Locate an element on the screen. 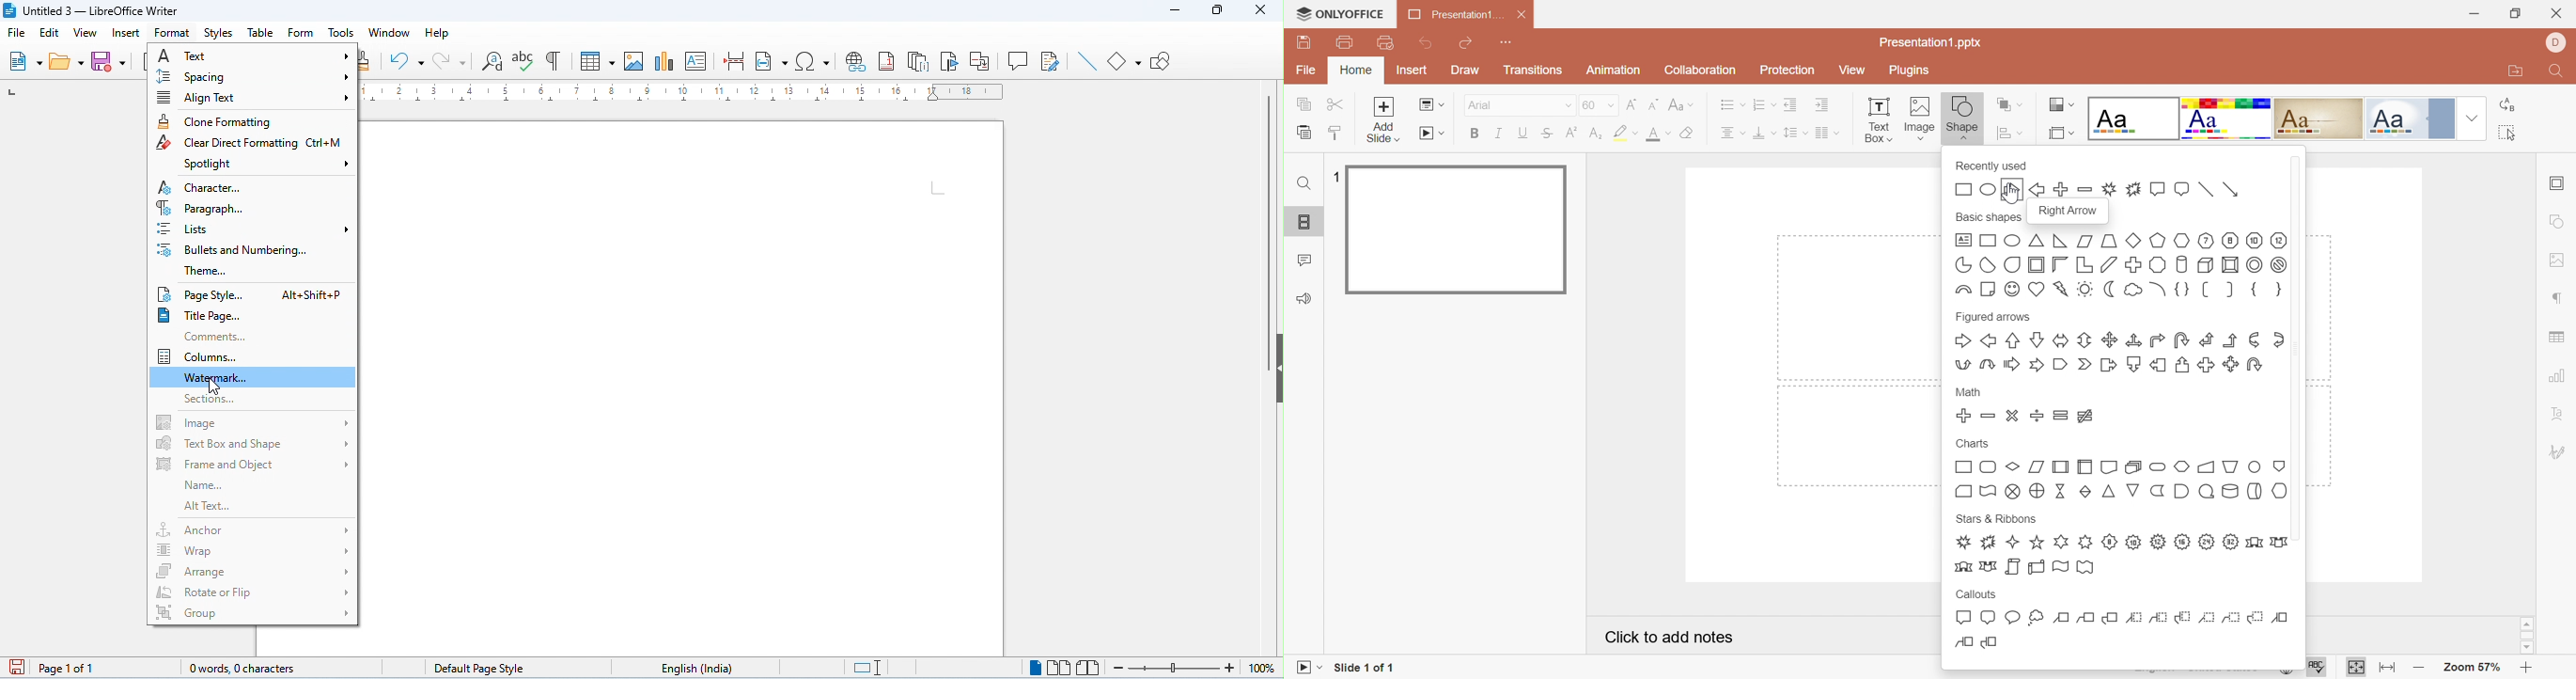 This screenshot has height=700, width=2576. Paragraph settings is located at coordinates (2558, 299).